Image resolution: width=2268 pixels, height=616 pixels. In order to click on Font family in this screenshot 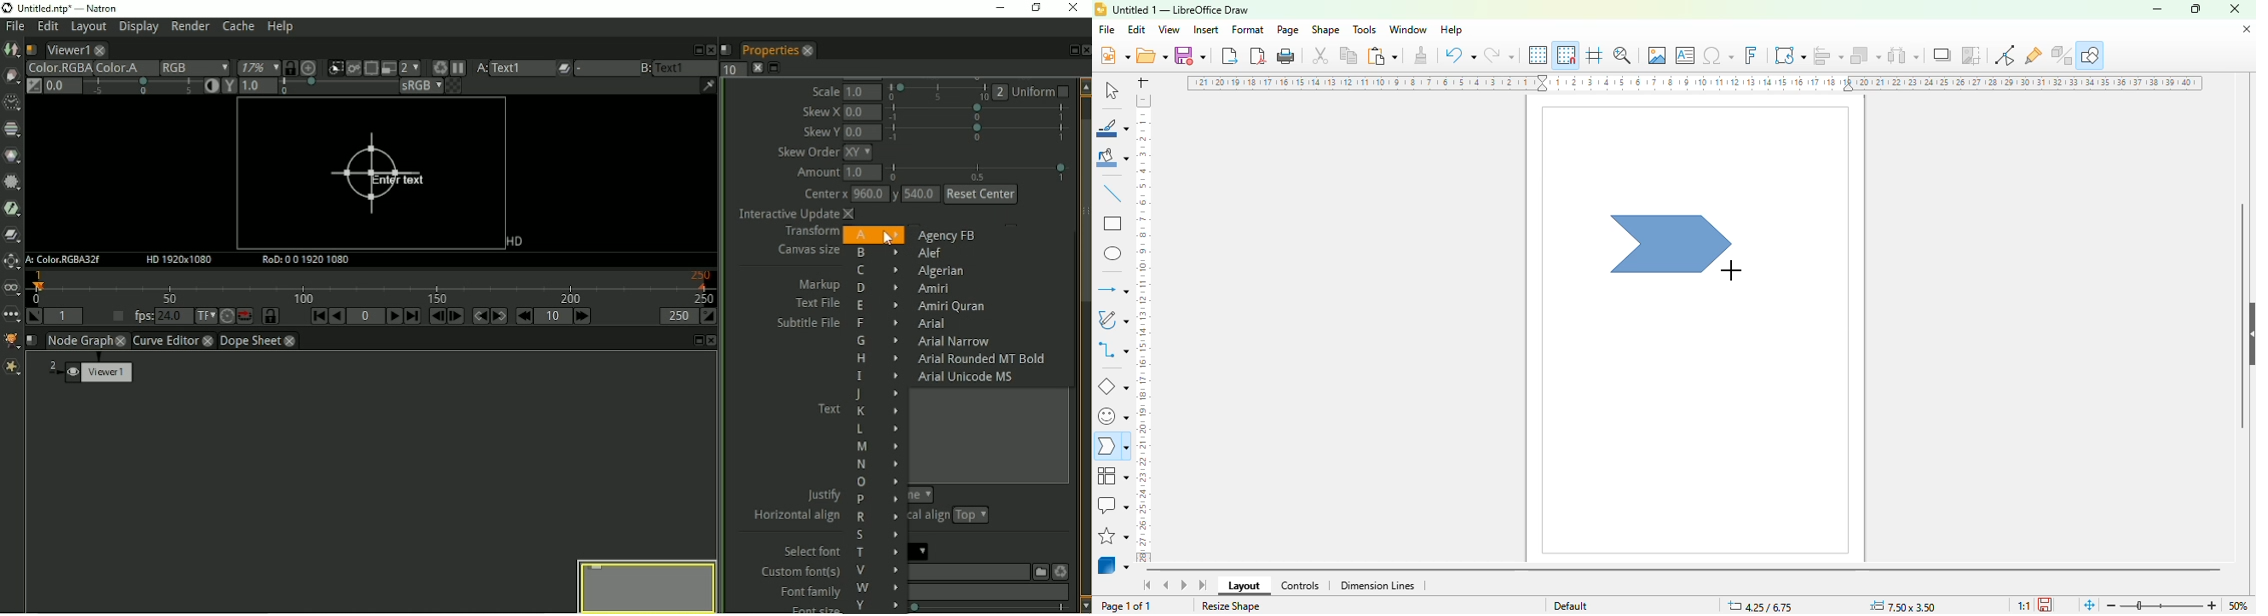, I will do `click(806, 592)`.